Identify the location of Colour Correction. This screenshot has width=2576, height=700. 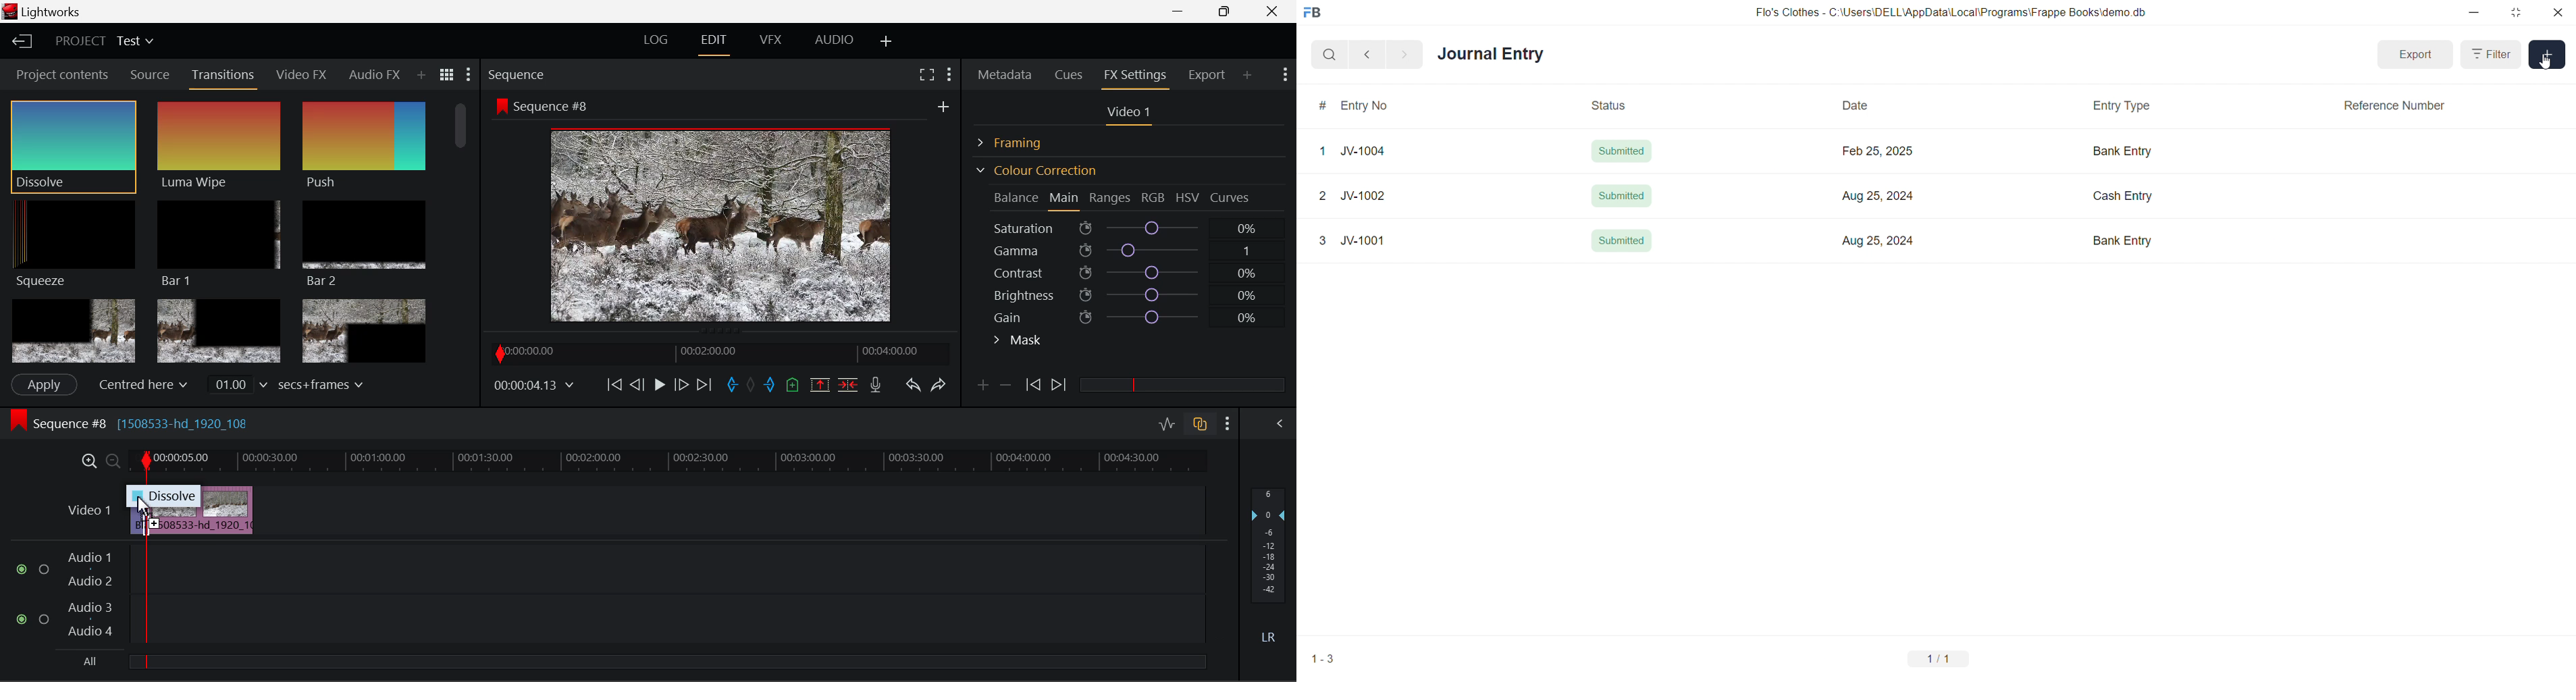
(1036, 170).